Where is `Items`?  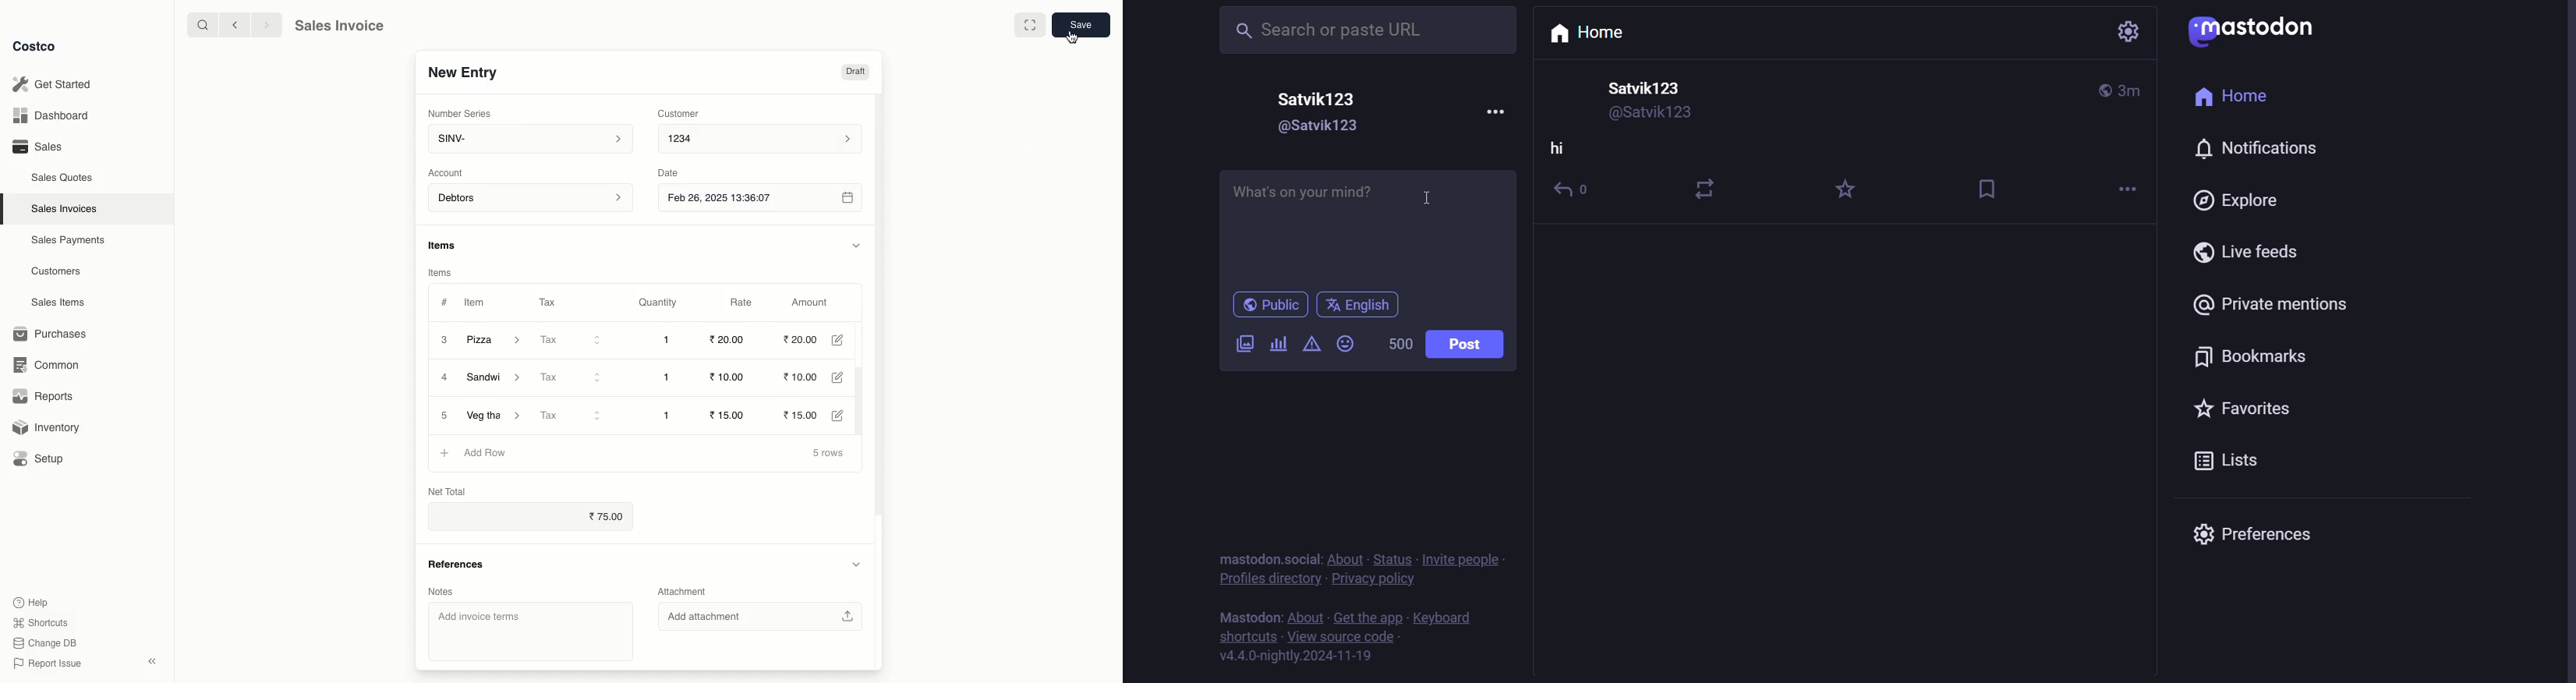
Items is located at coordinates (448, 245).